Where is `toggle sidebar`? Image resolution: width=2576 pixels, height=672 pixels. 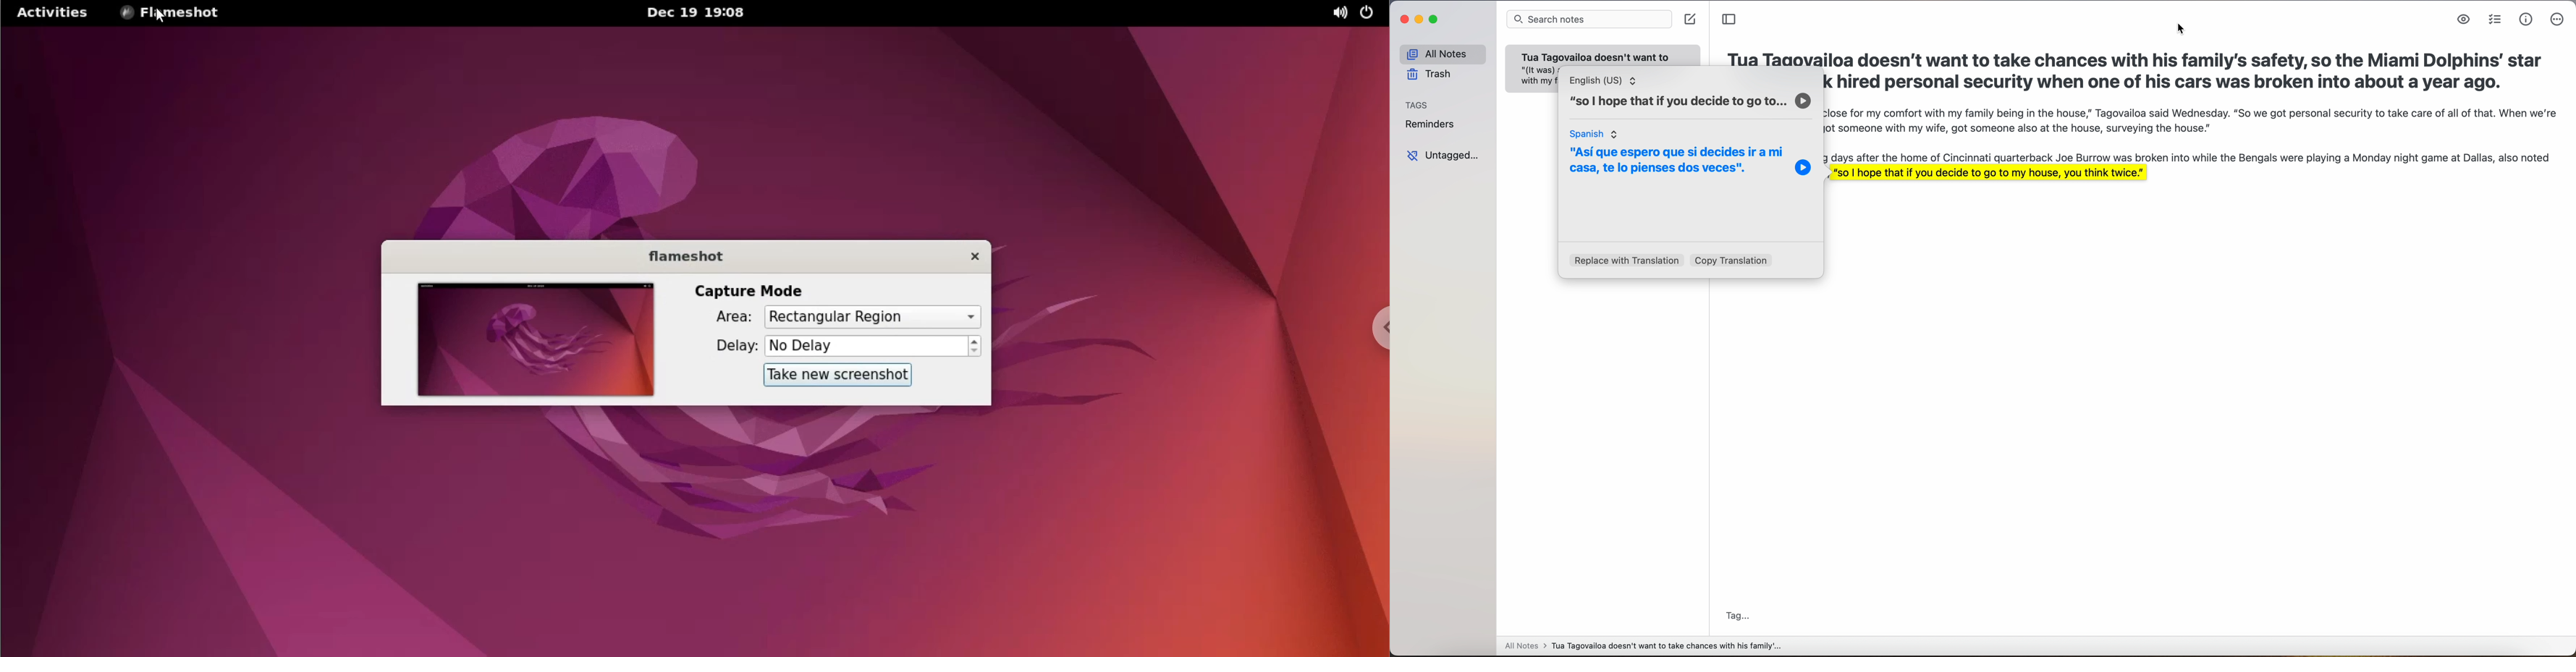
toggle sidebar is located at coordinates (1731, 20).